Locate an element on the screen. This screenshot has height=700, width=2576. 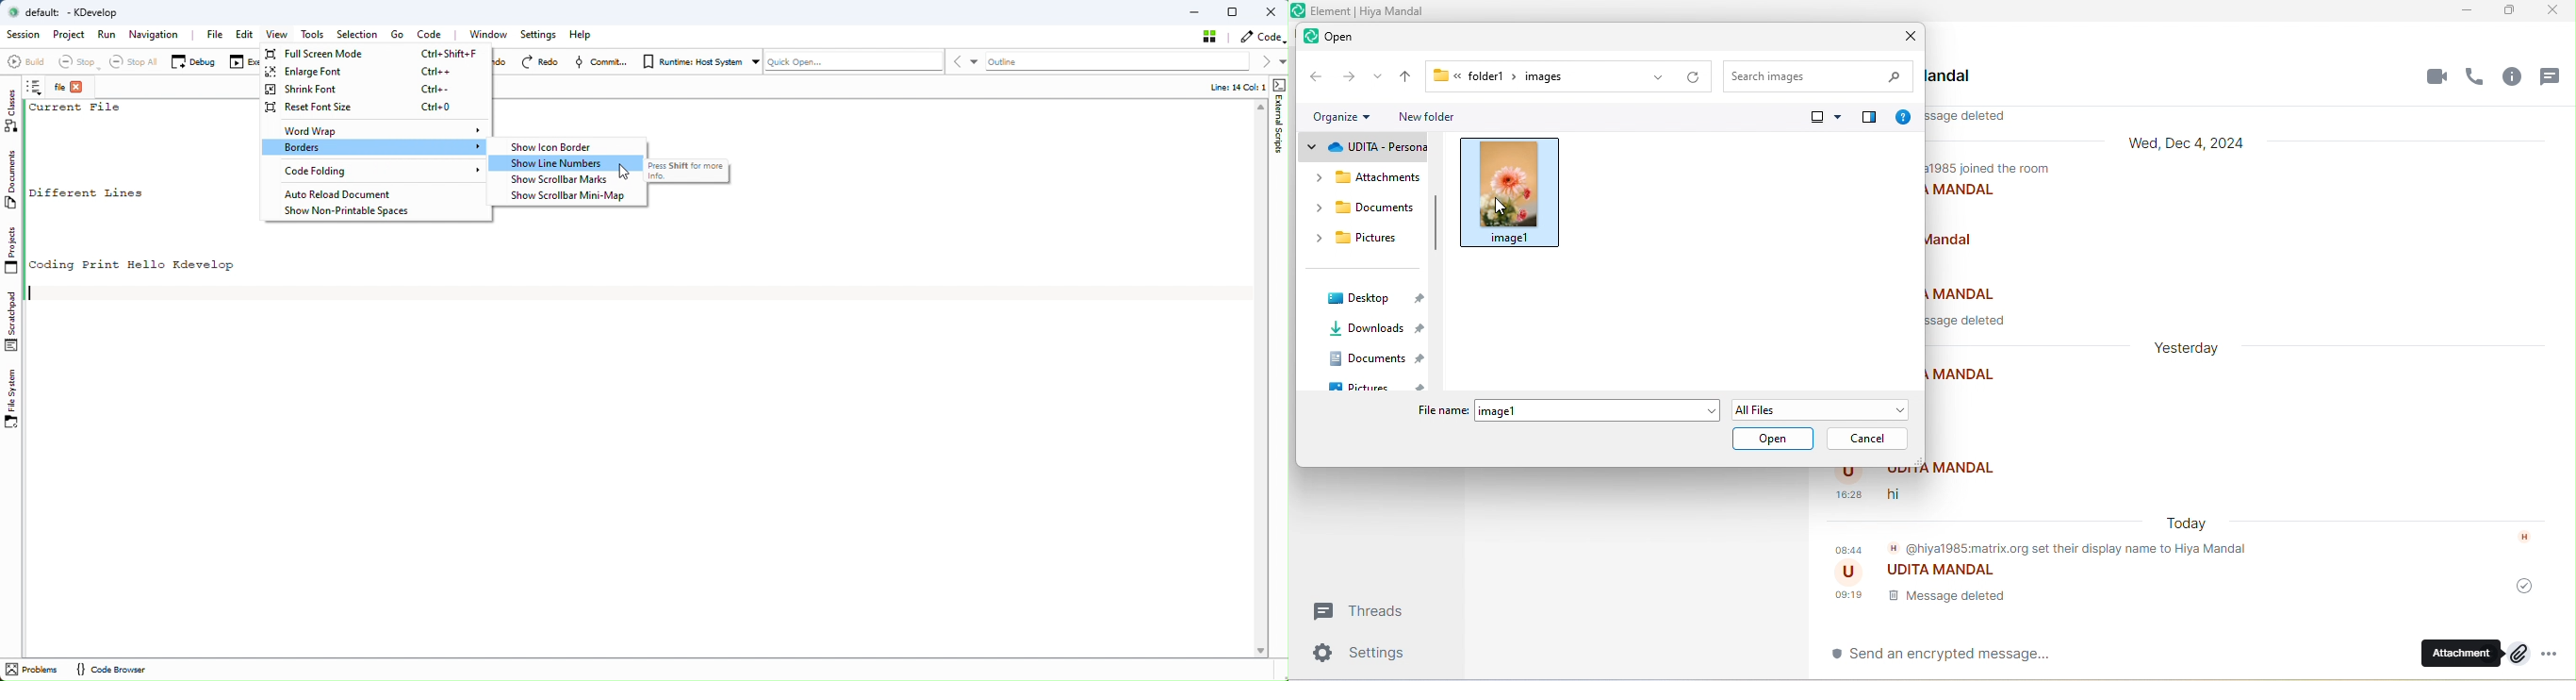
udita is located at coordinates (1363, 145).